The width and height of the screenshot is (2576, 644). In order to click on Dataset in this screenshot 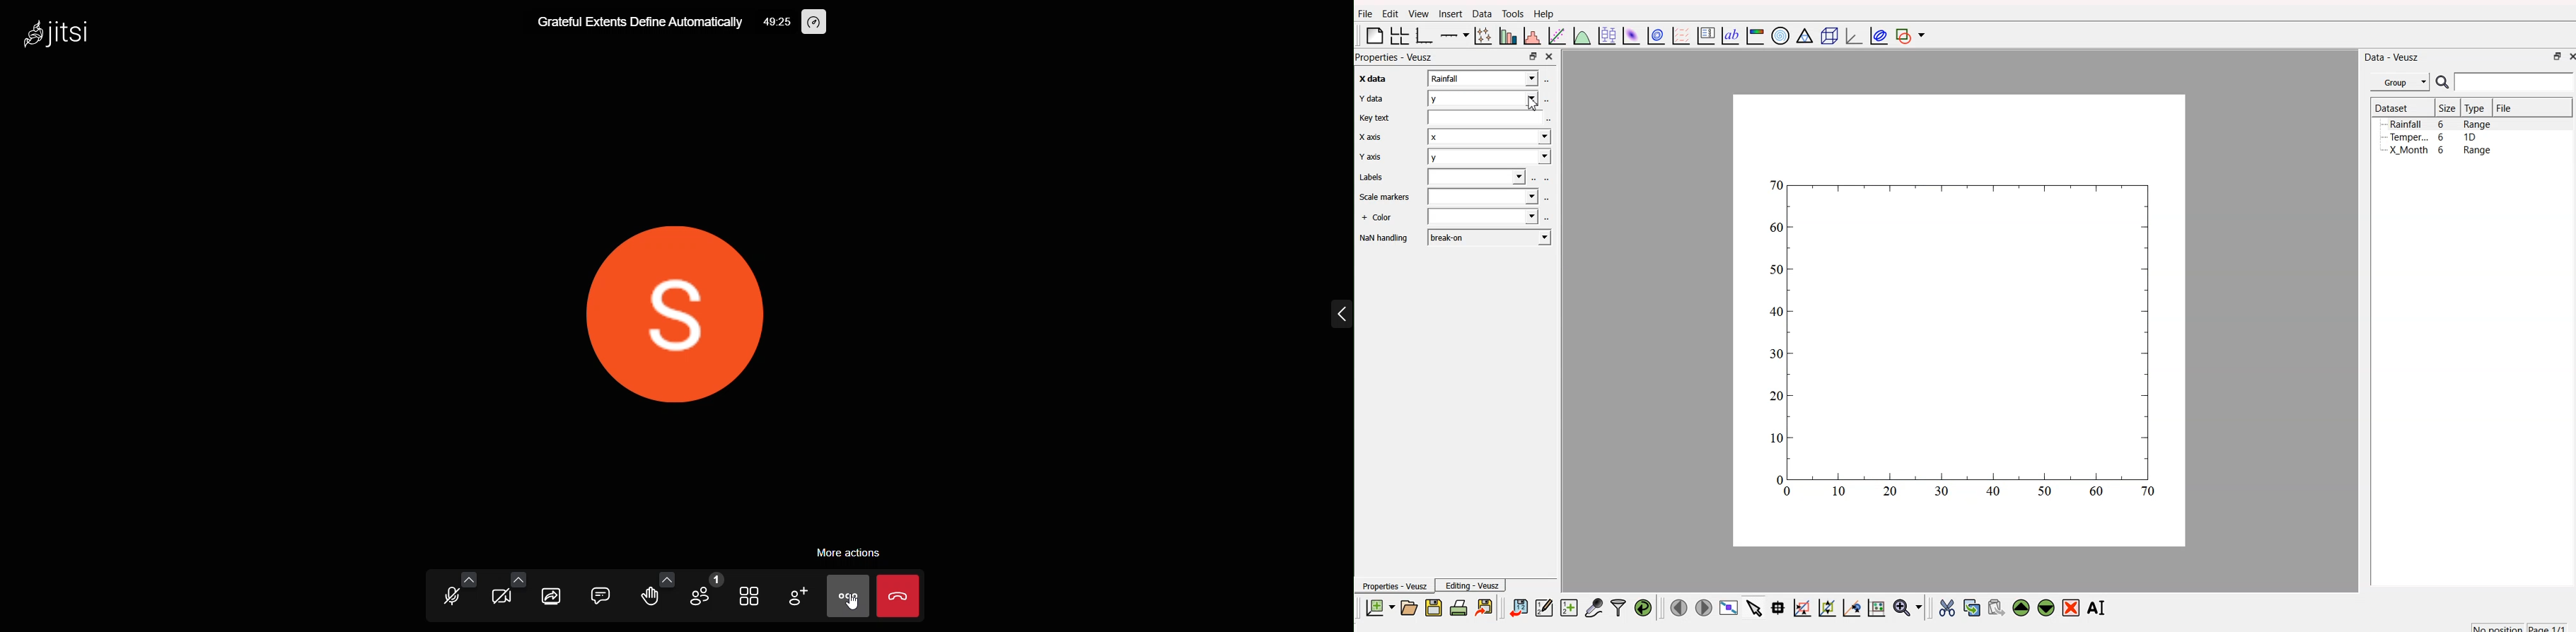, I will do `click(2392, 107)`.